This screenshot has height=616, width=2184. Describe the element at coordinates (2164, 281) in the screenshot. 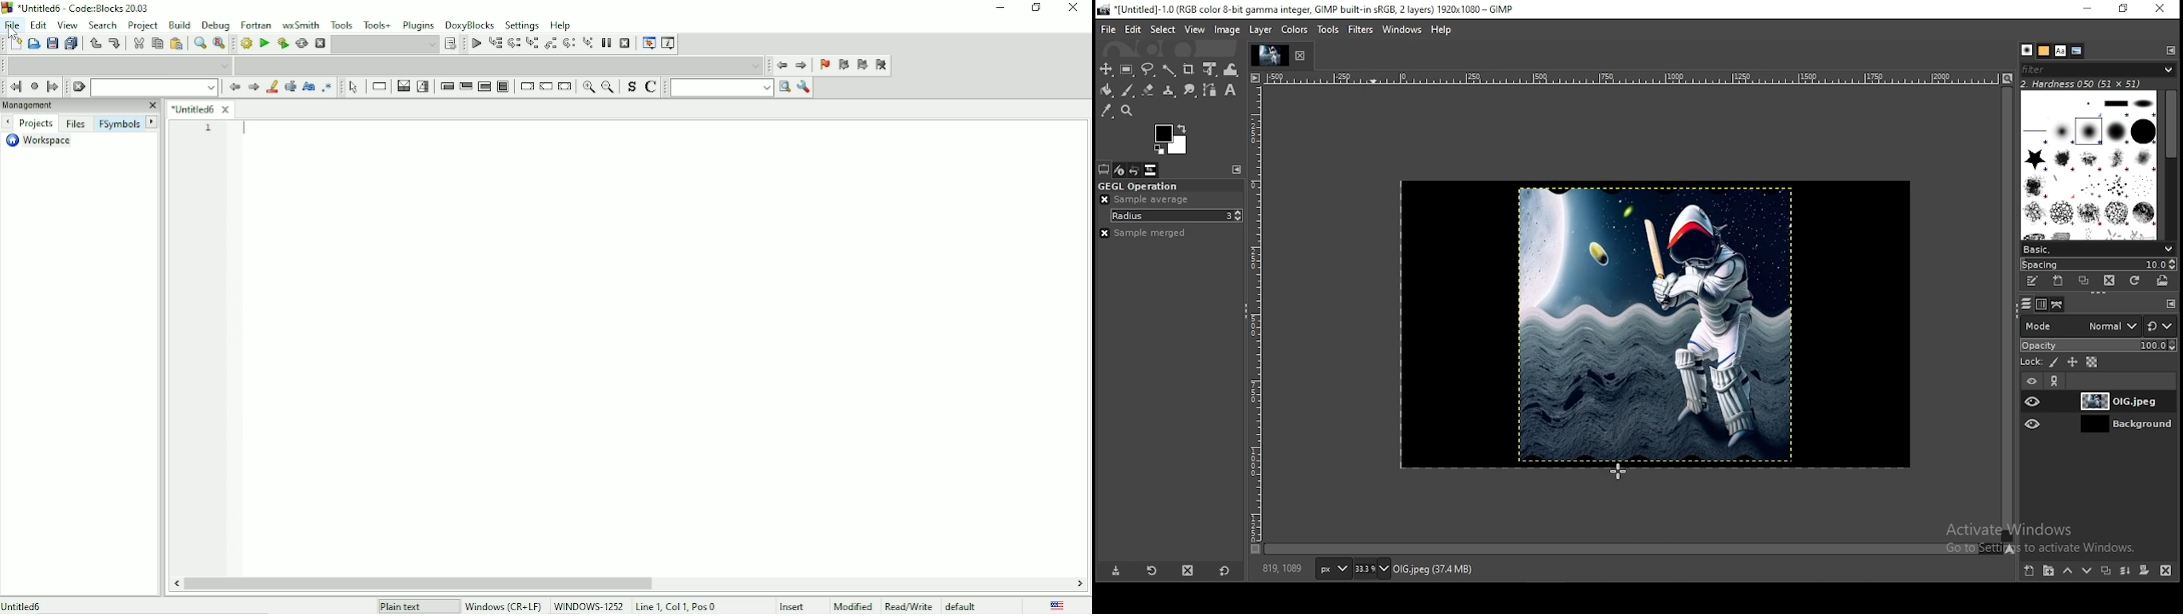

I see `open brush as image` at that location.